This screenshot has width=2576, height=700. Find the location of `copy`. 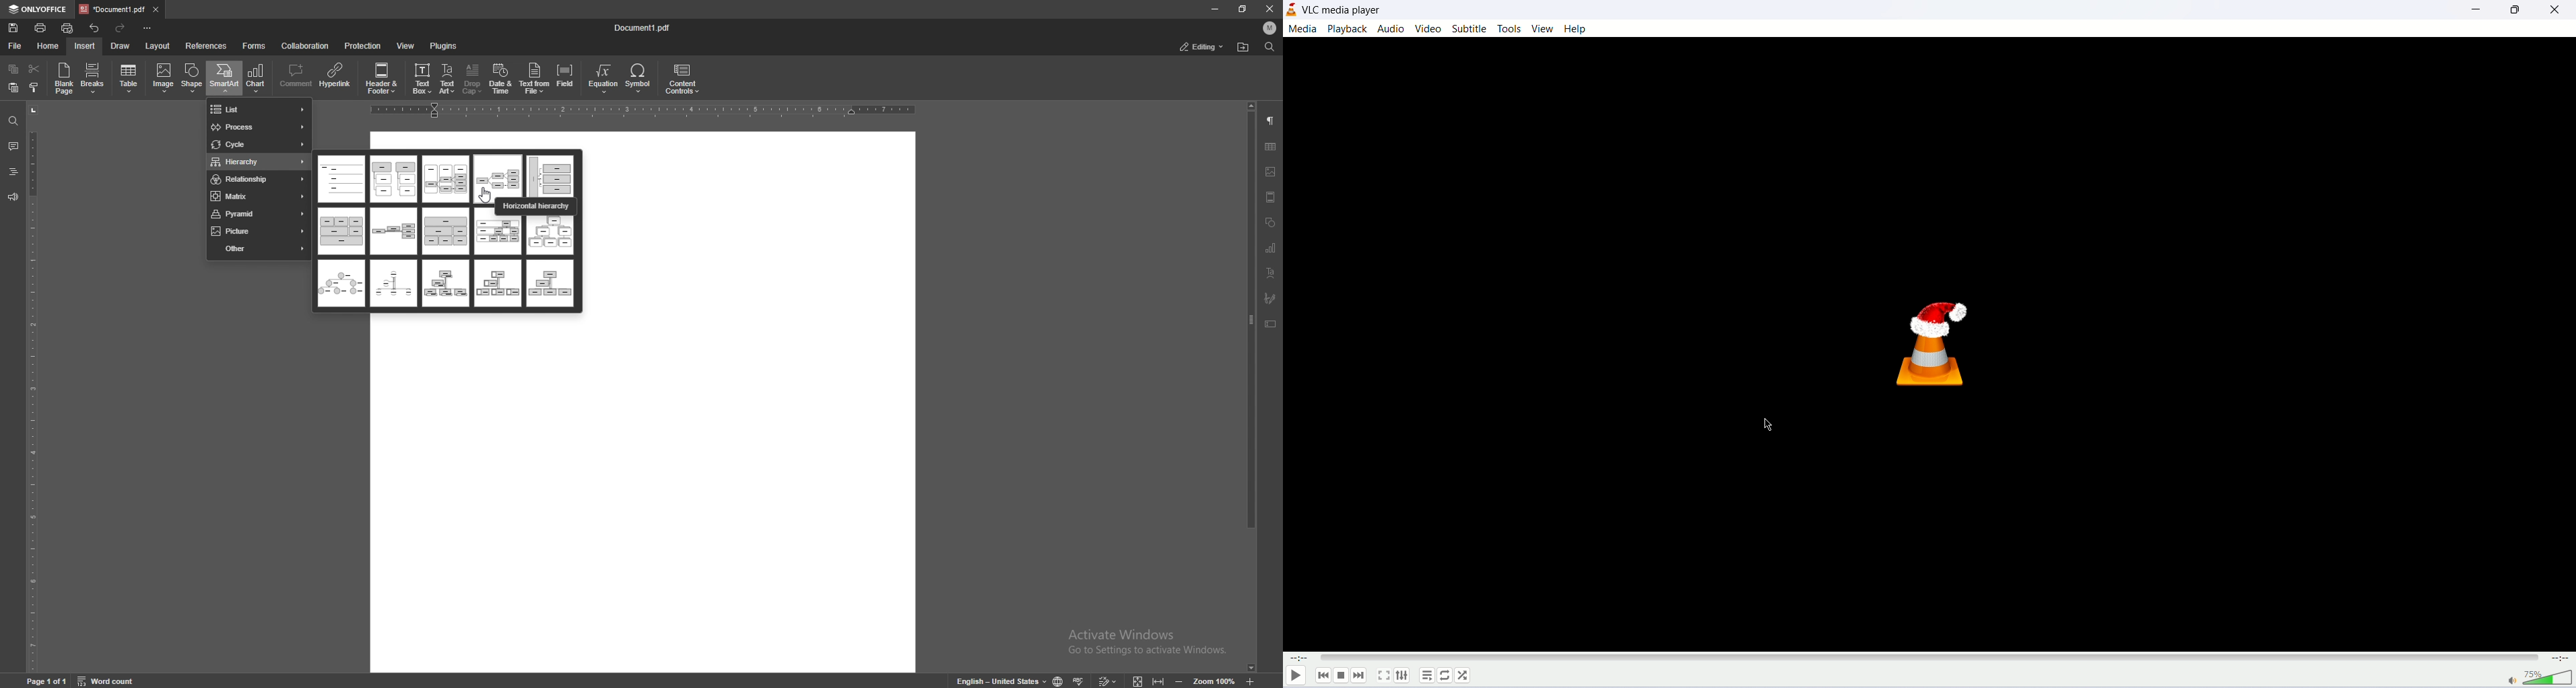

copy is located at coordinates (13, 69).